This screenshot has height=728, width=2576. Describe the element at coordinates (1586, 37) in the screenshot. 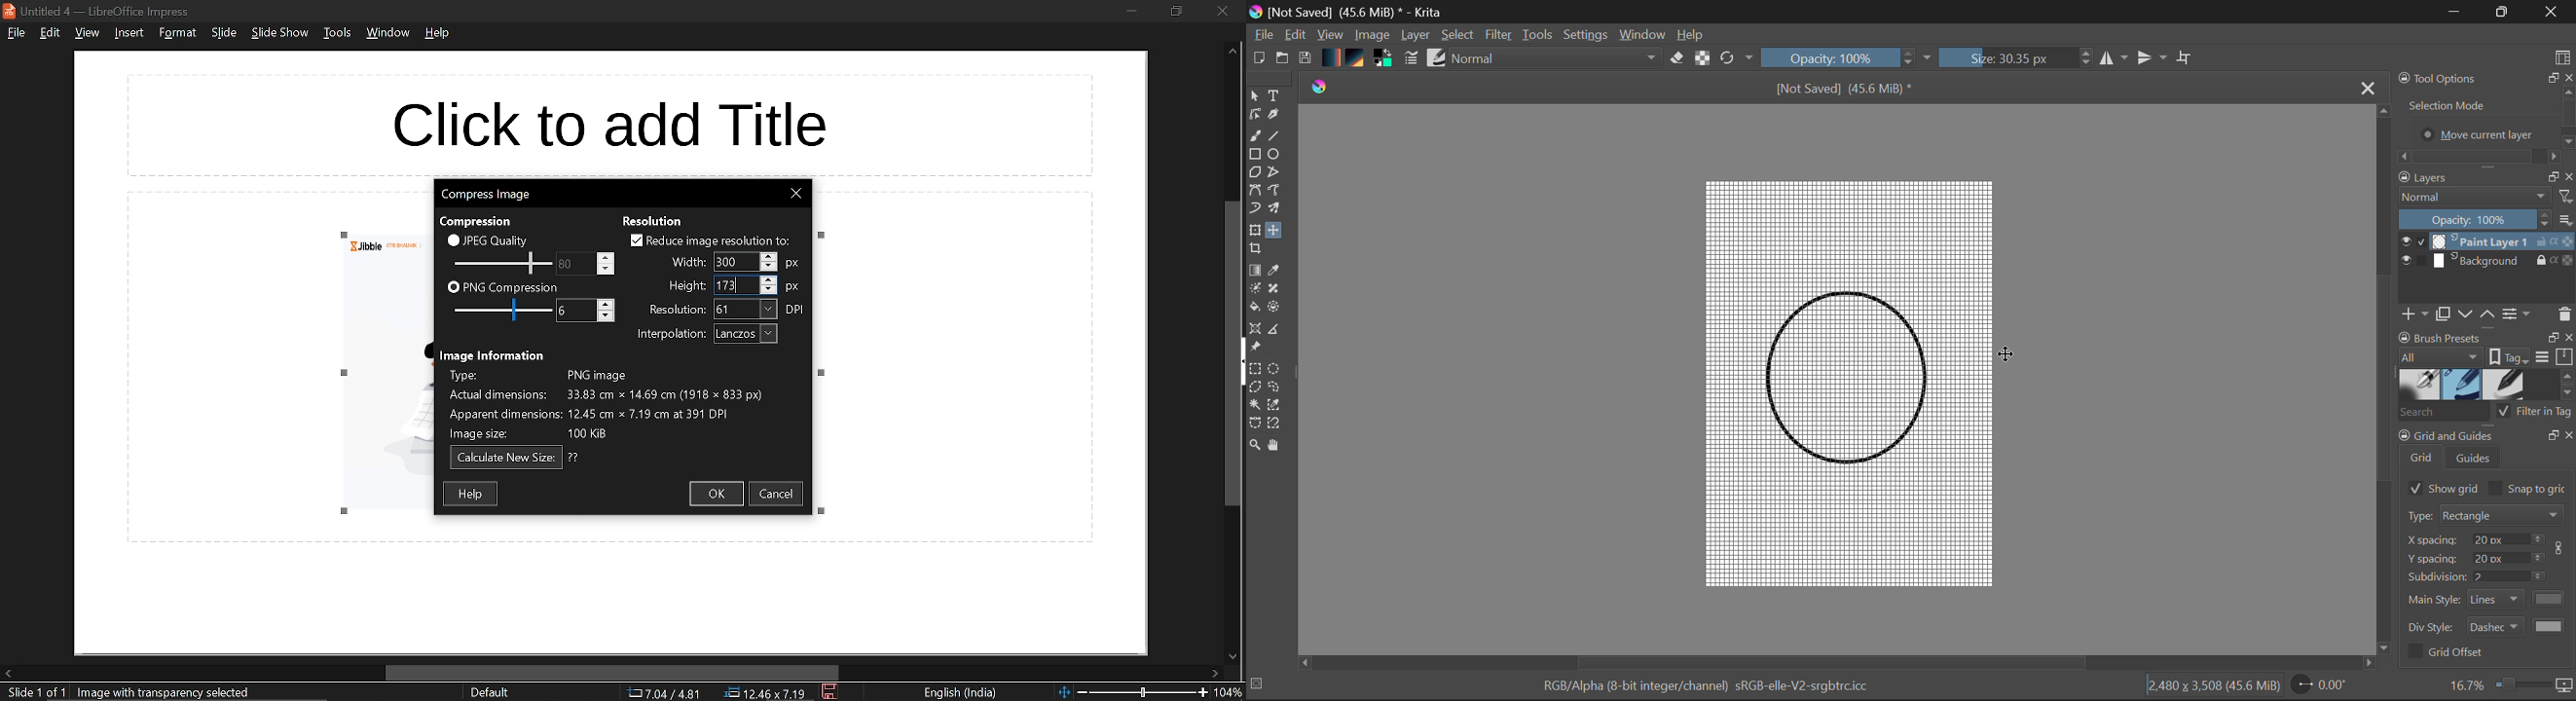

I see `Settings` at that location.